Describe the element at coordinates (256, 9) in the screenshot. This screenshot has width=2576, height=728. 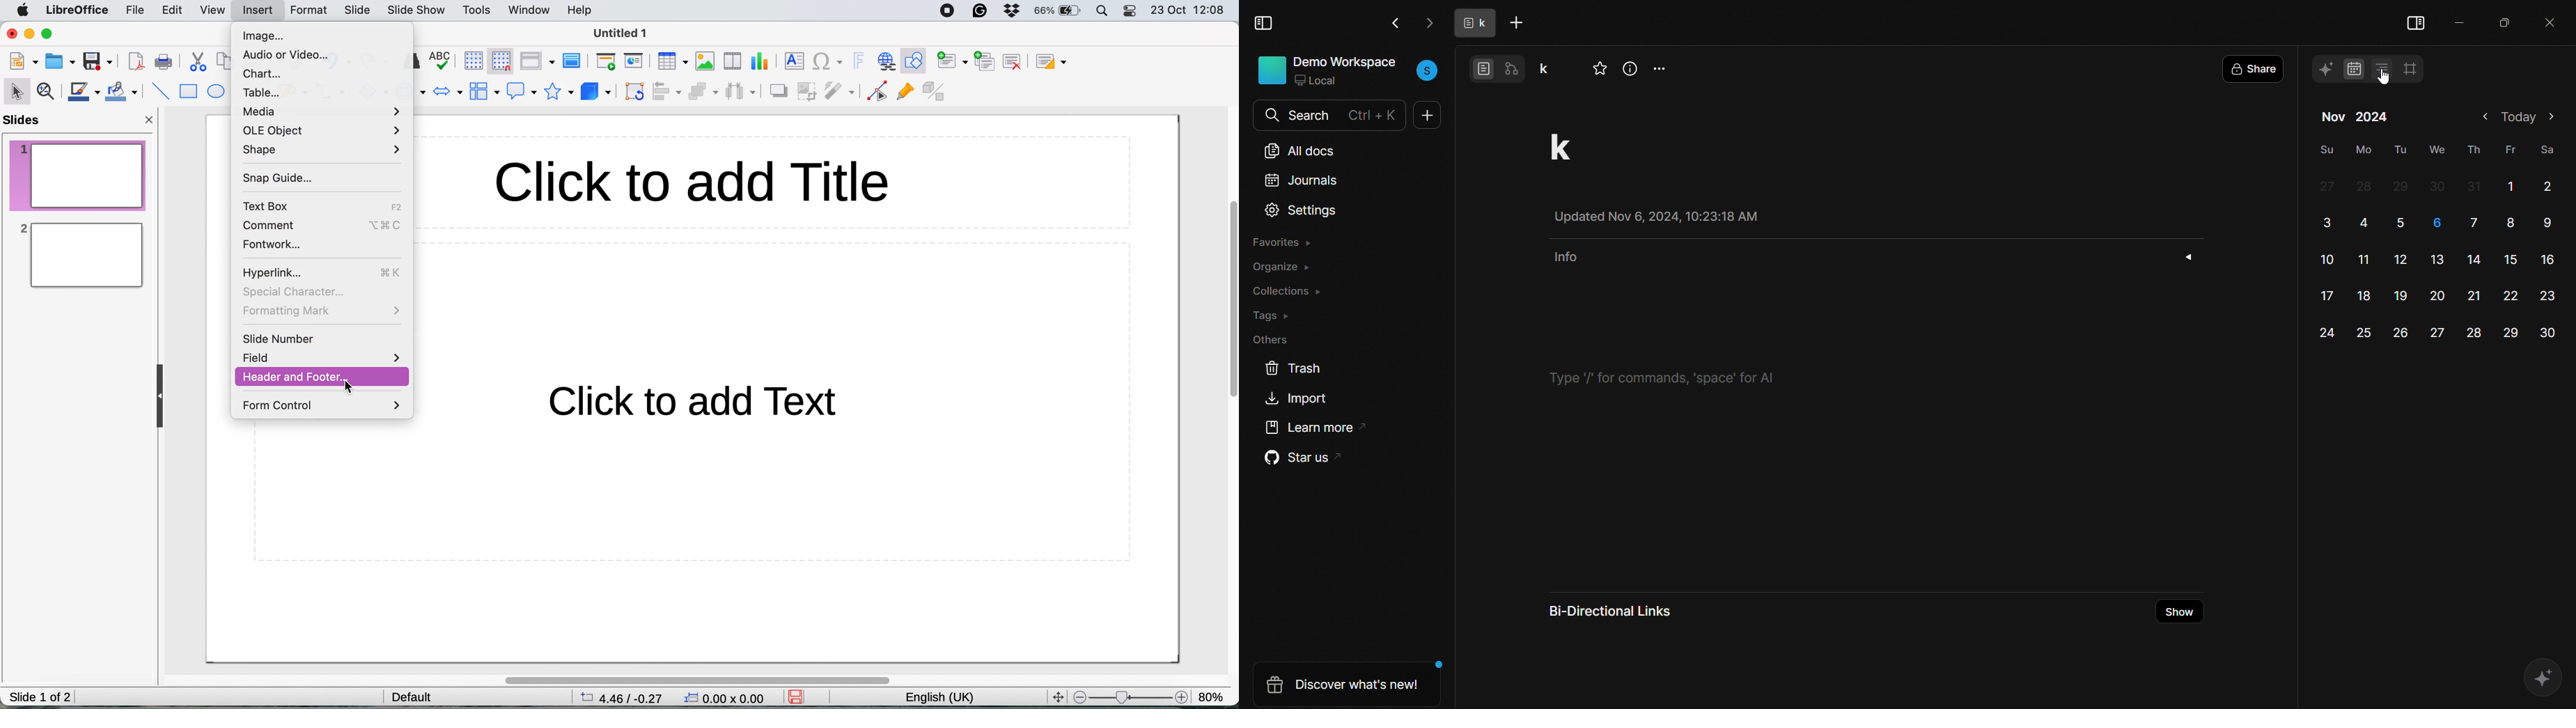
I see `insert` at that location.